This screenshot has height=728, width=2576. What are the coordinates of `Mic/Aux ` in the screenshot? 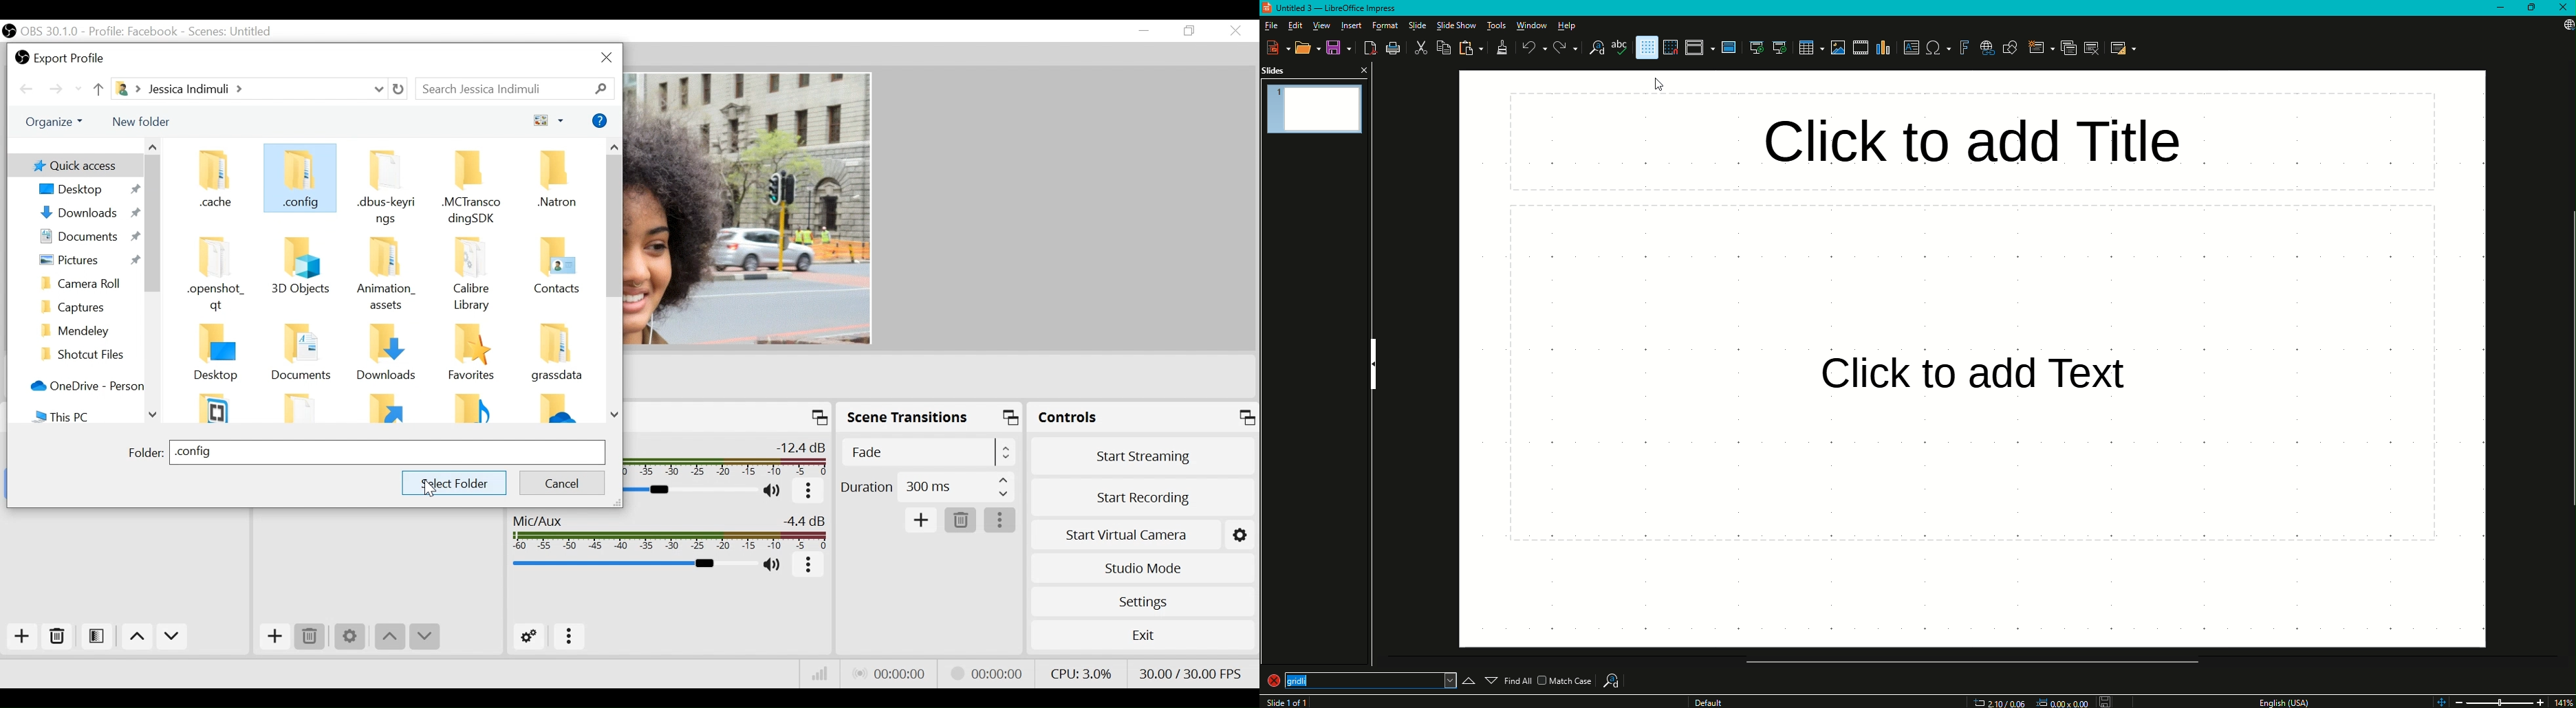 It's located at (668, 532).